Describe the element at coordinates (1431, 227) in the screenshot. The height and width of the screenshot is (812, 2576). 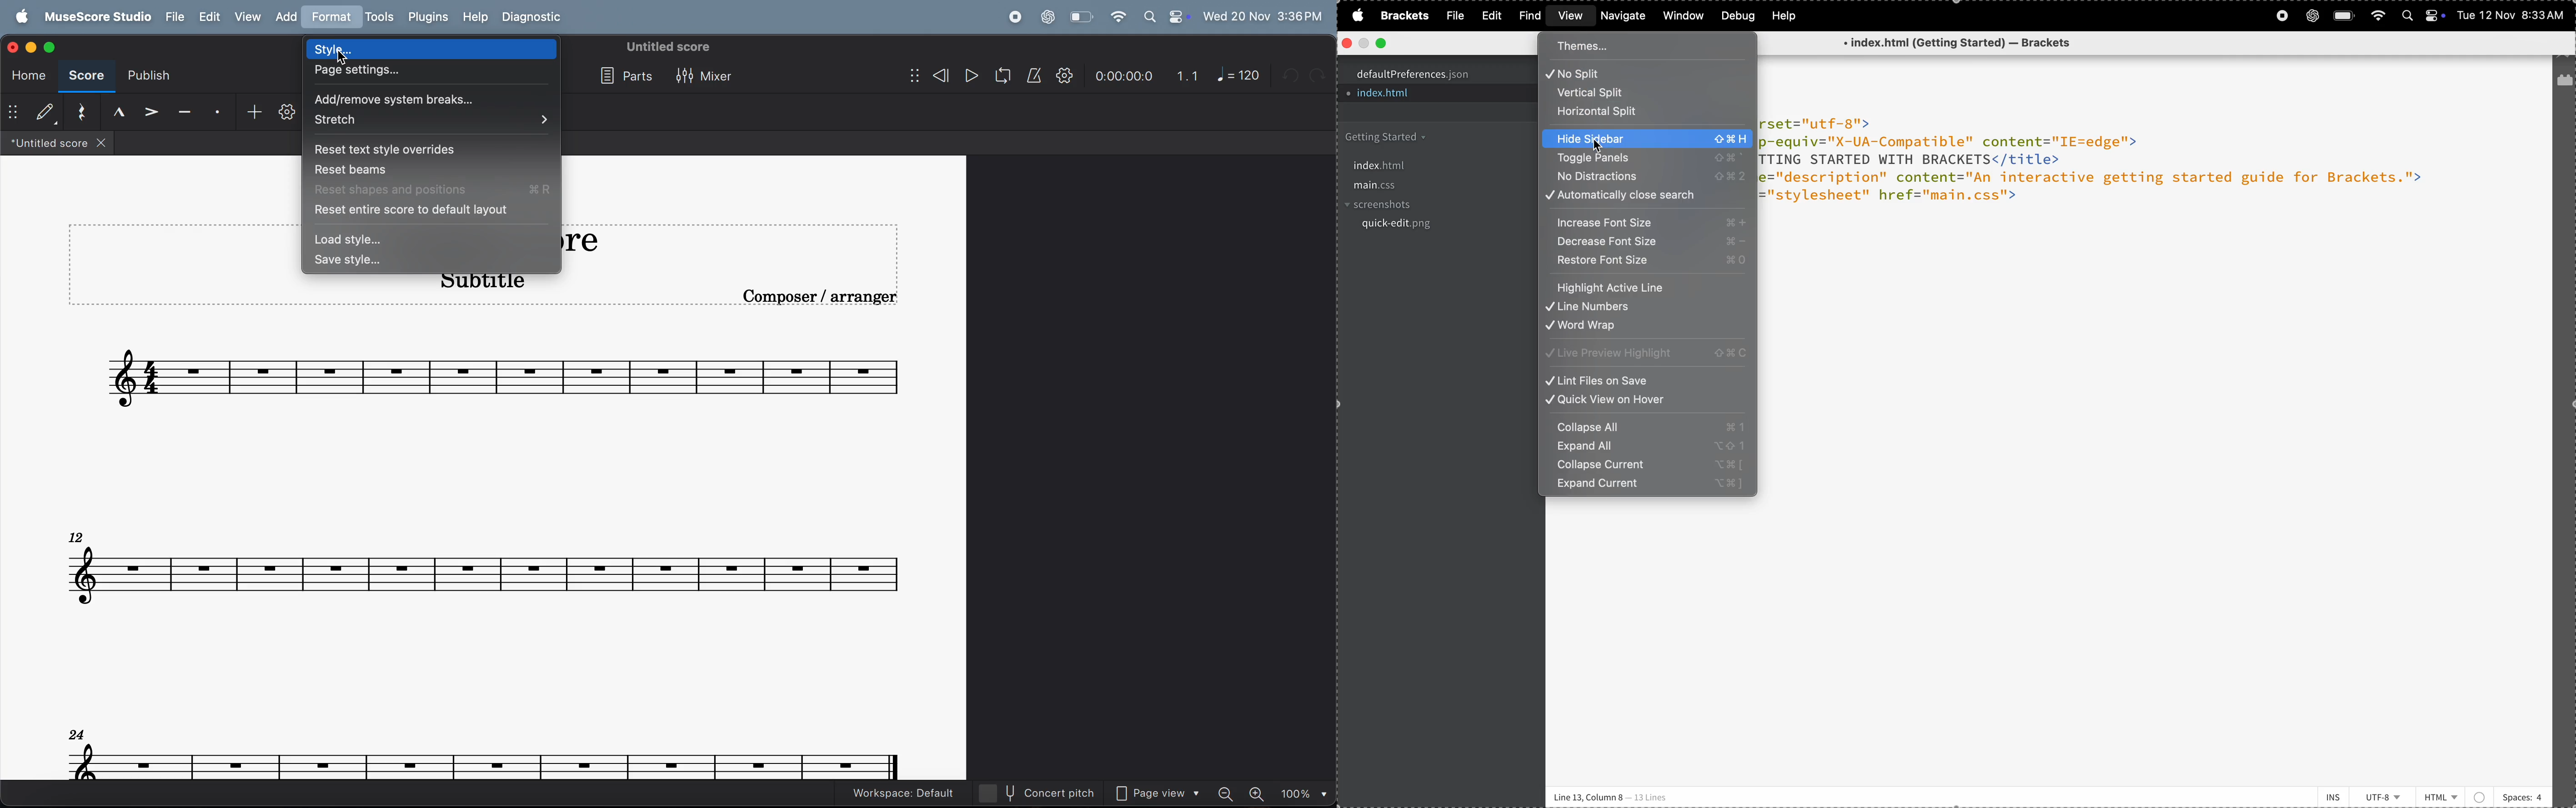
I see `quick.edit.png` at that location.